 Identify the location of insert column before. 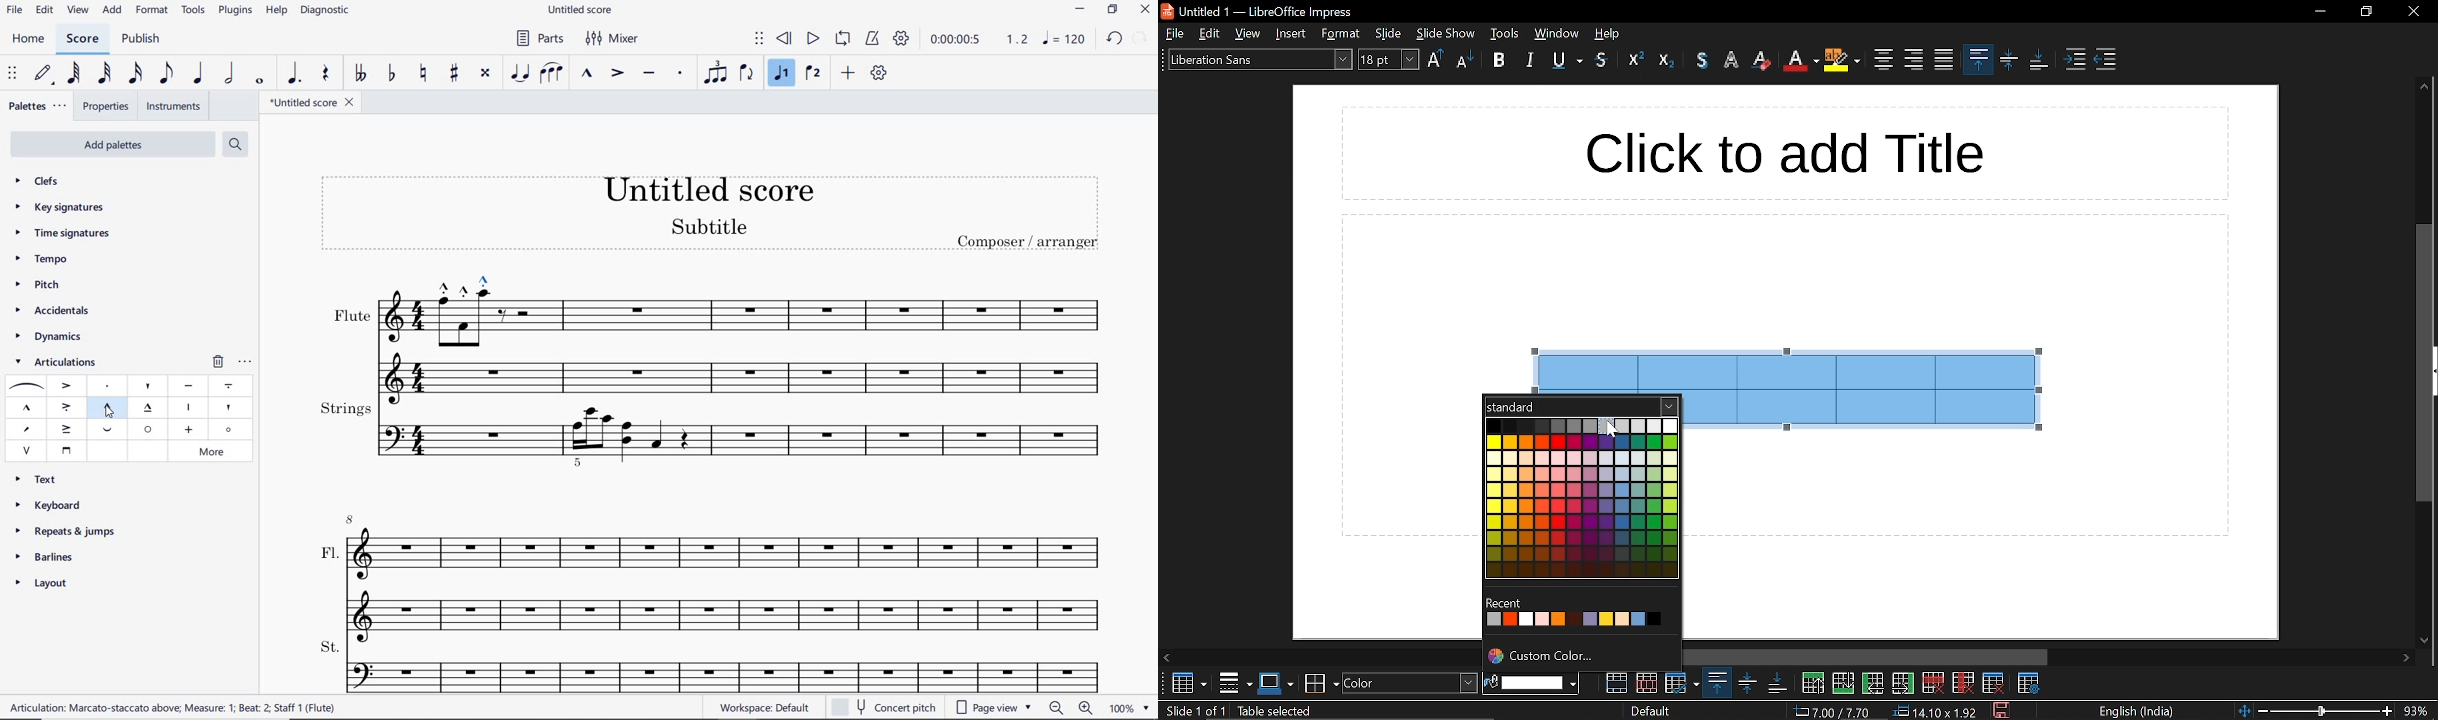
(1873, 683).